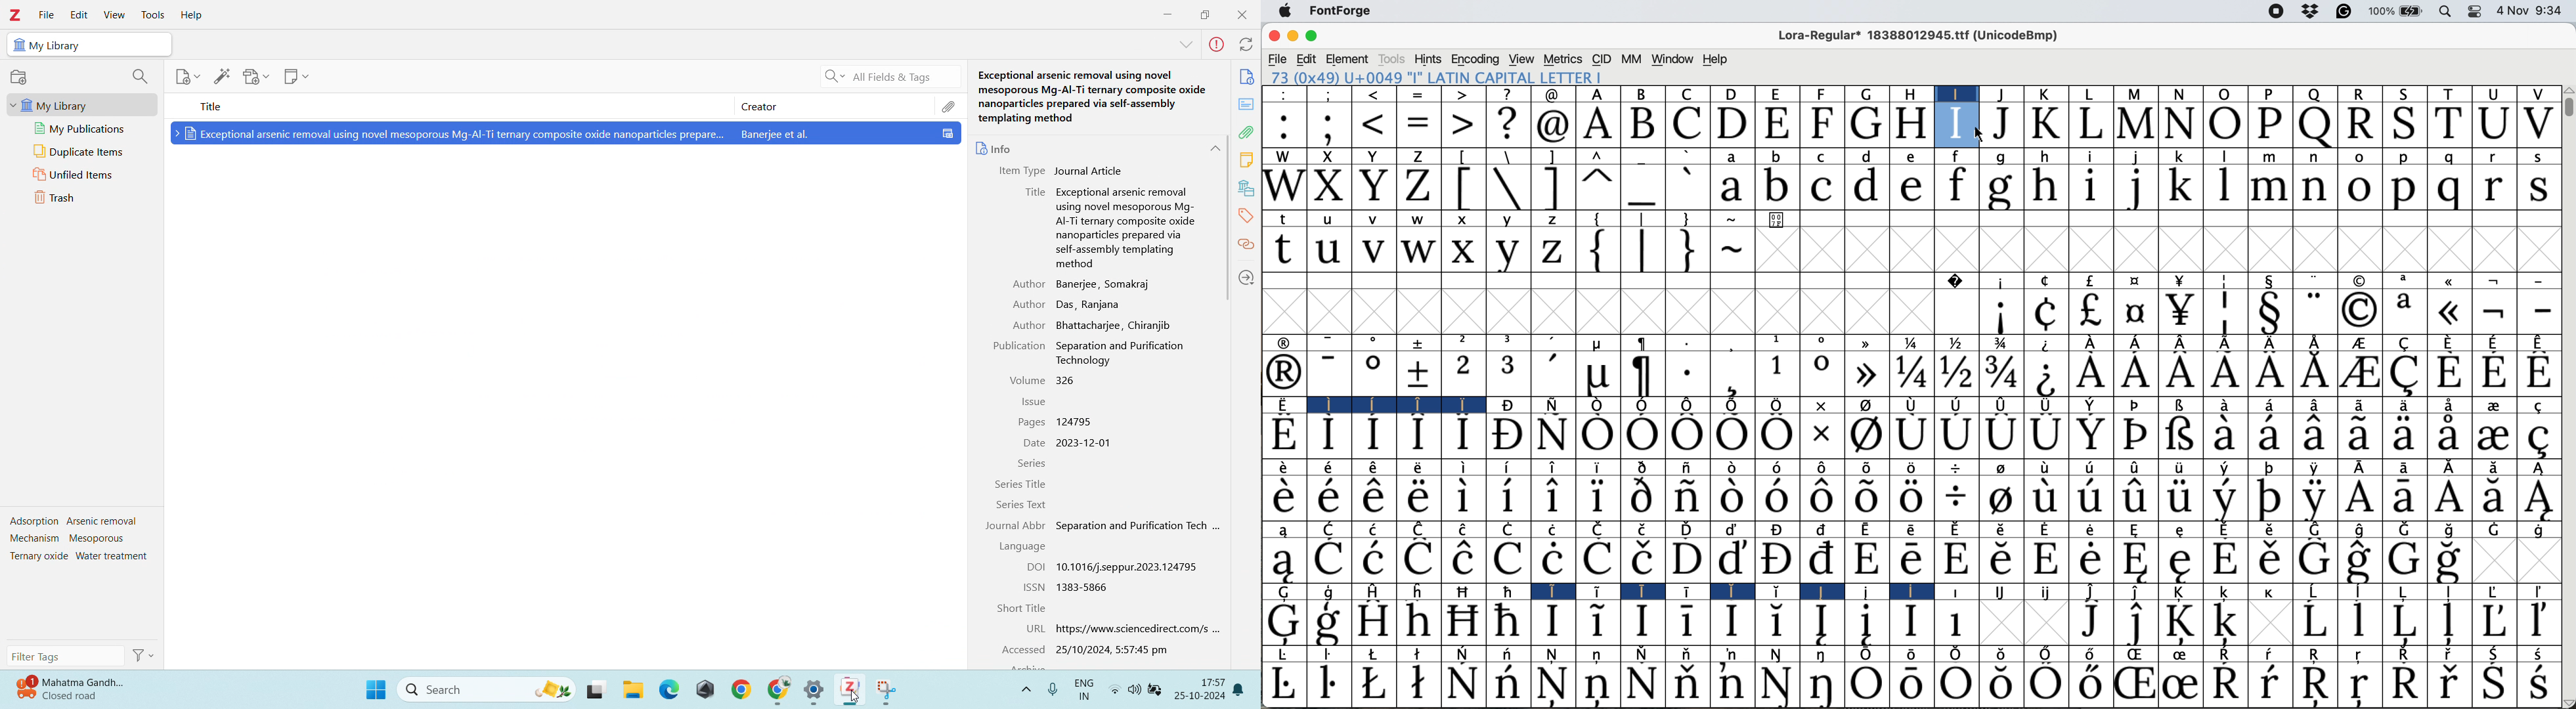 The image size is (2576, 728). I want to click on symbol, so click(2316, 342).